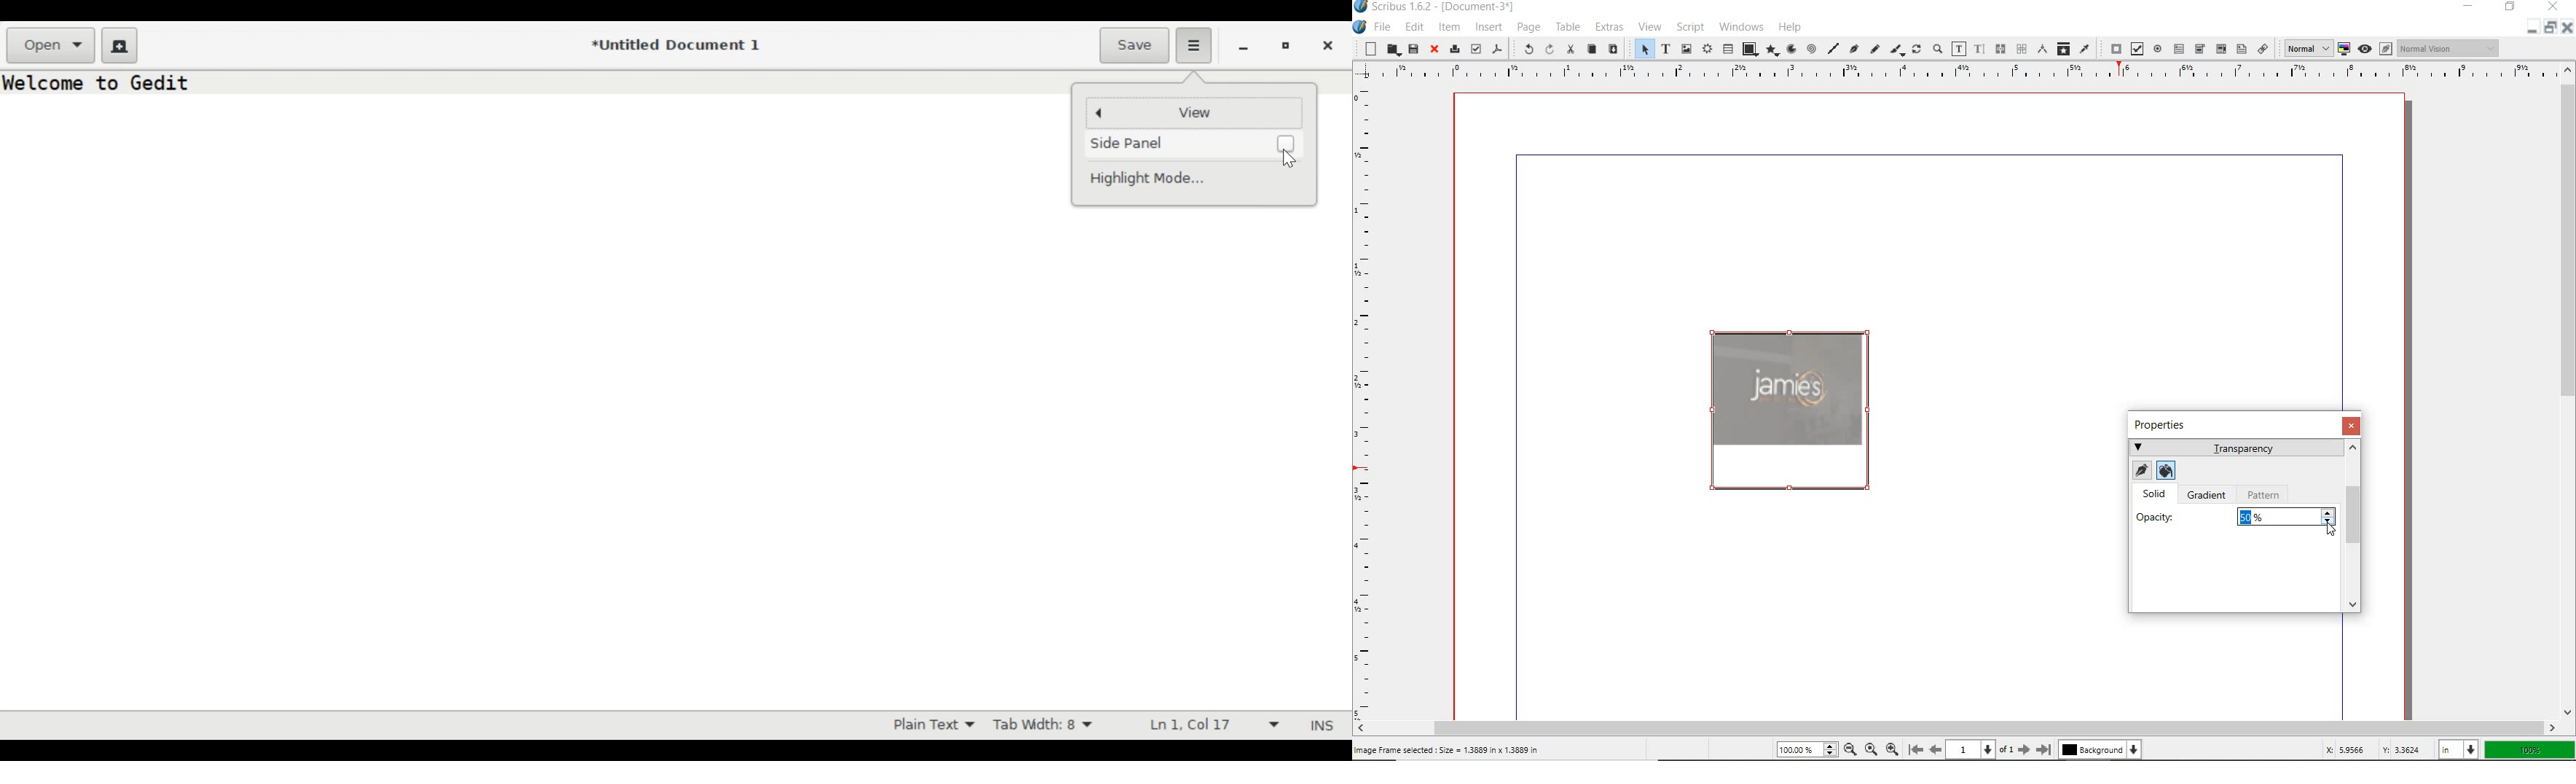 The height and width of the screenshot is (784, 2576). Describe the element at coordinates (1384, 28) in the screenshot. I see `FILE` at that location.